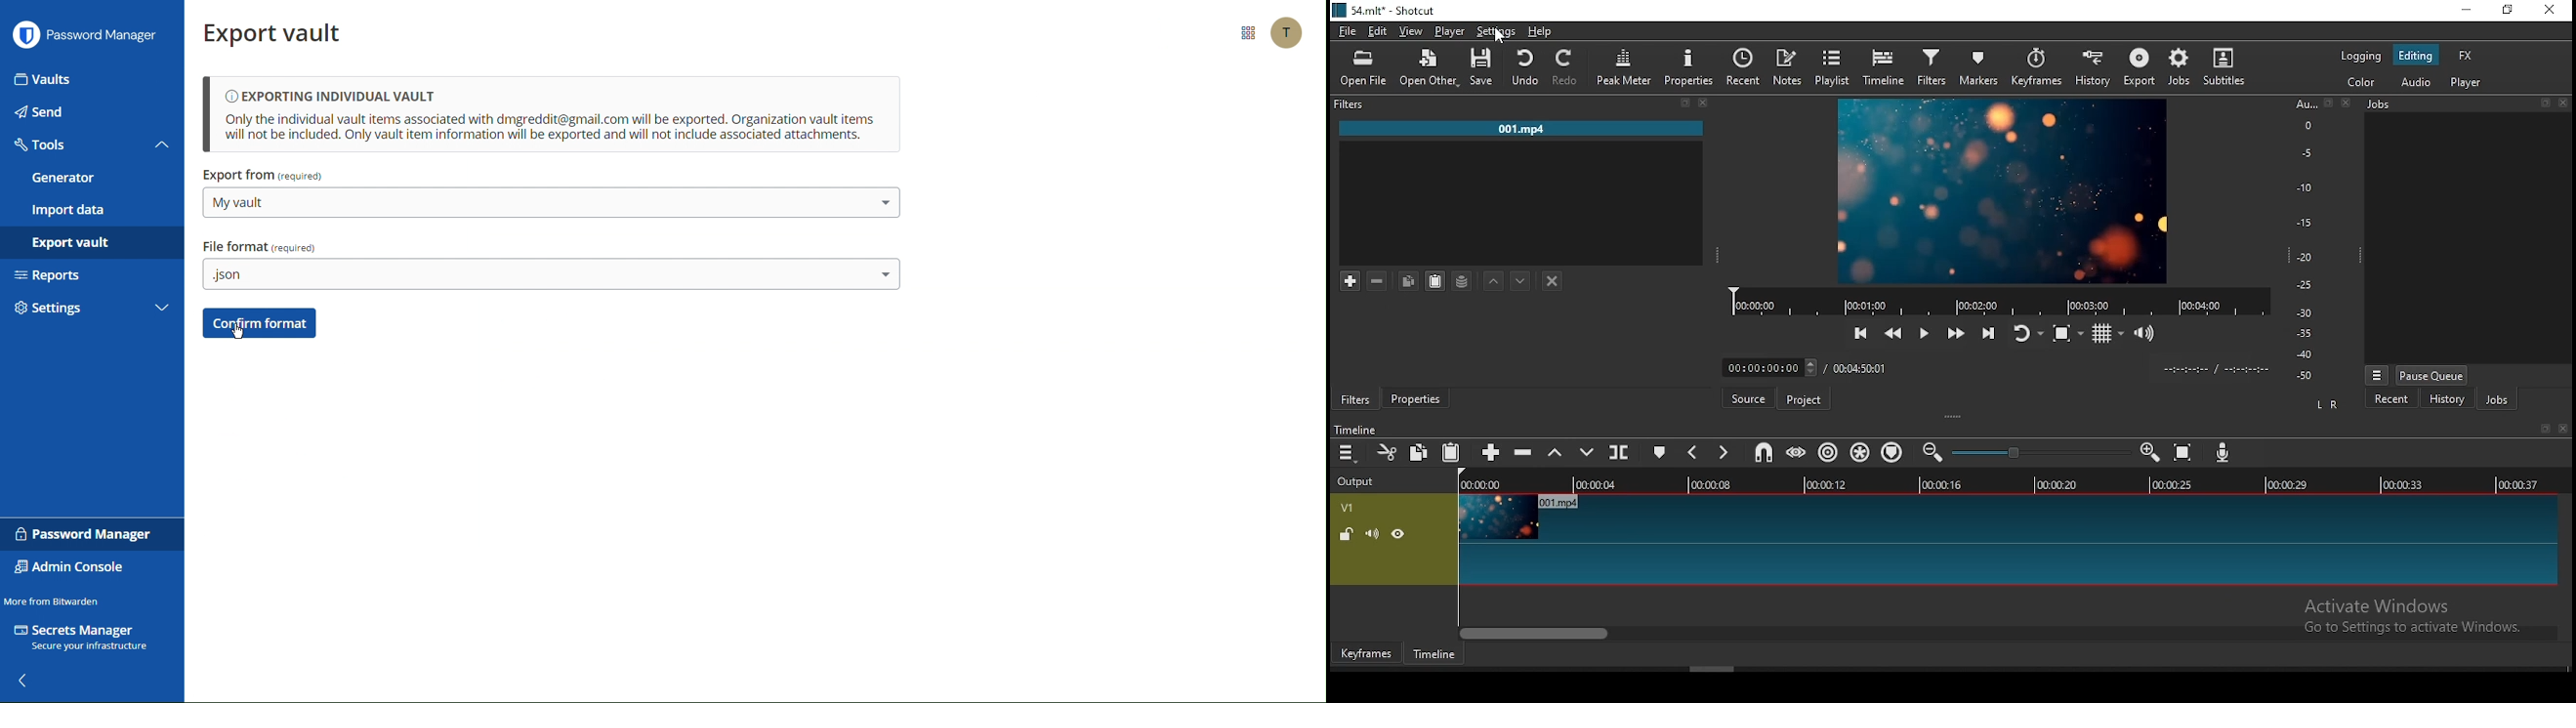  Describe the element at coordinates (1388, 452) in the screenshot. I see `cut` at that location.